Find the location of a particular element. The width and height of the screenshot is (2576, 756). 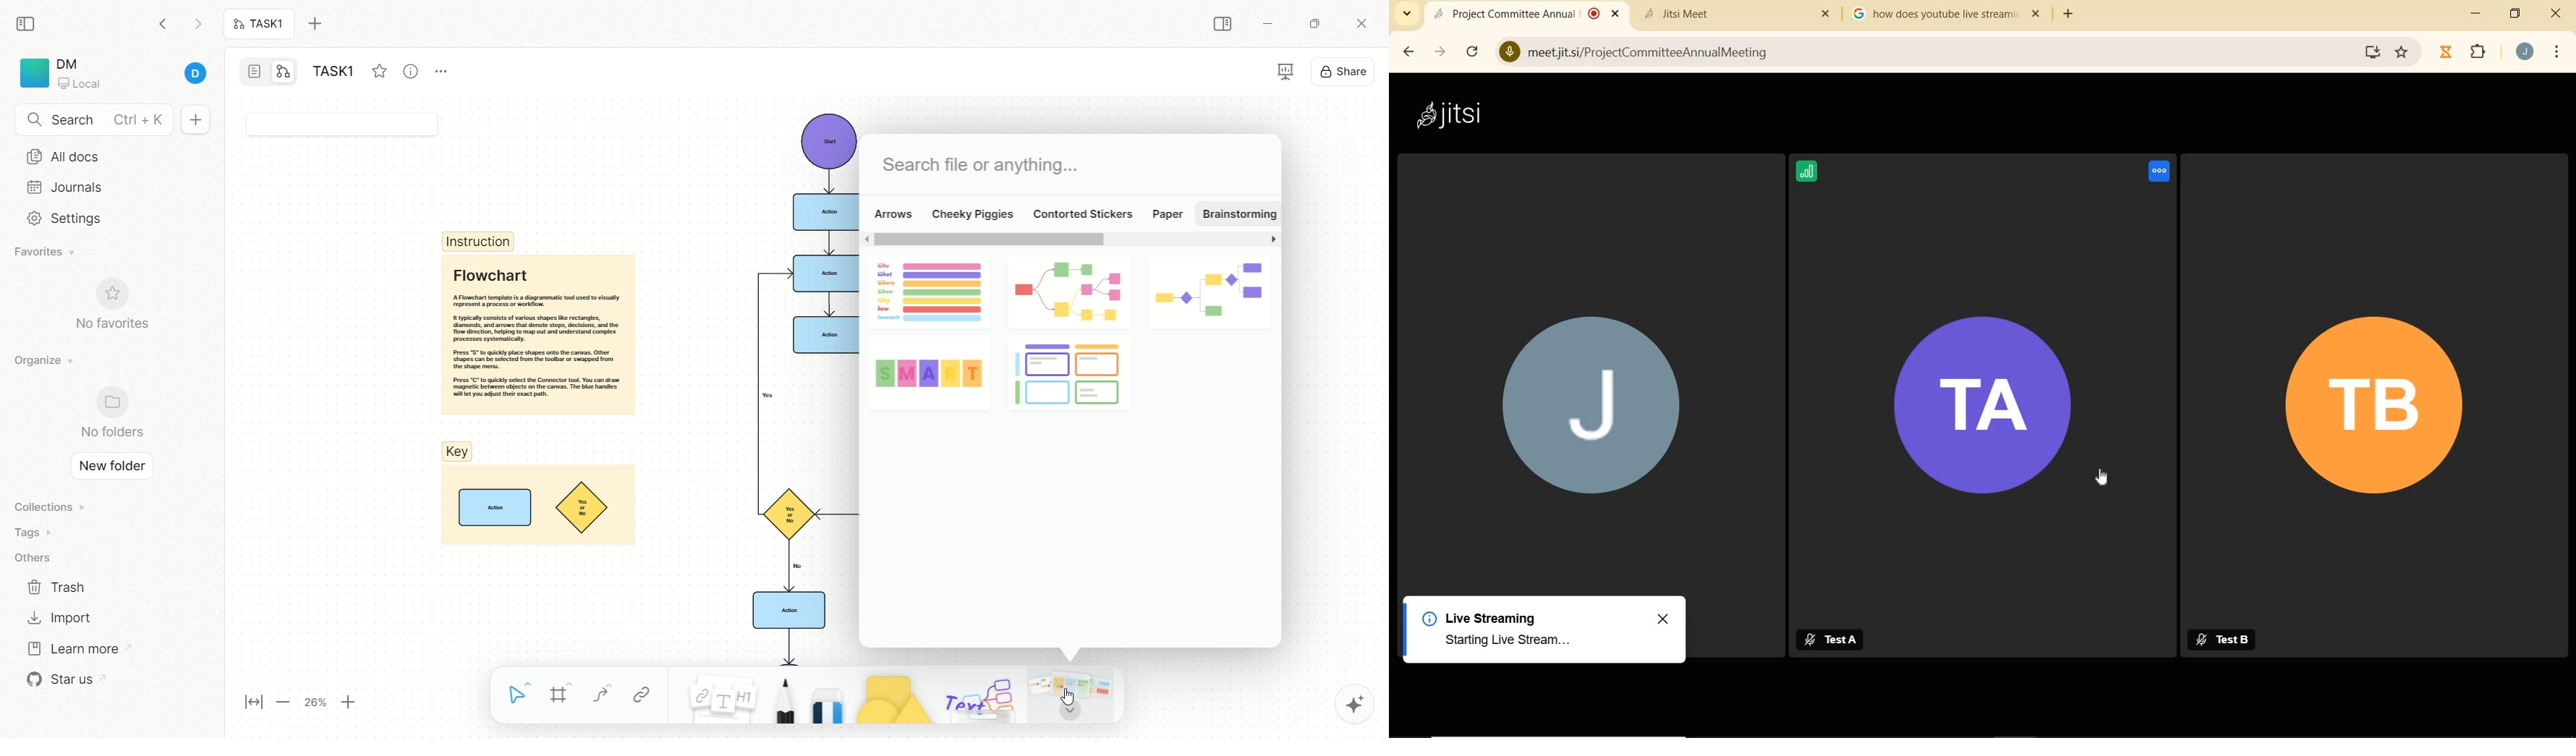

back is located at coordinates (1409, 51).